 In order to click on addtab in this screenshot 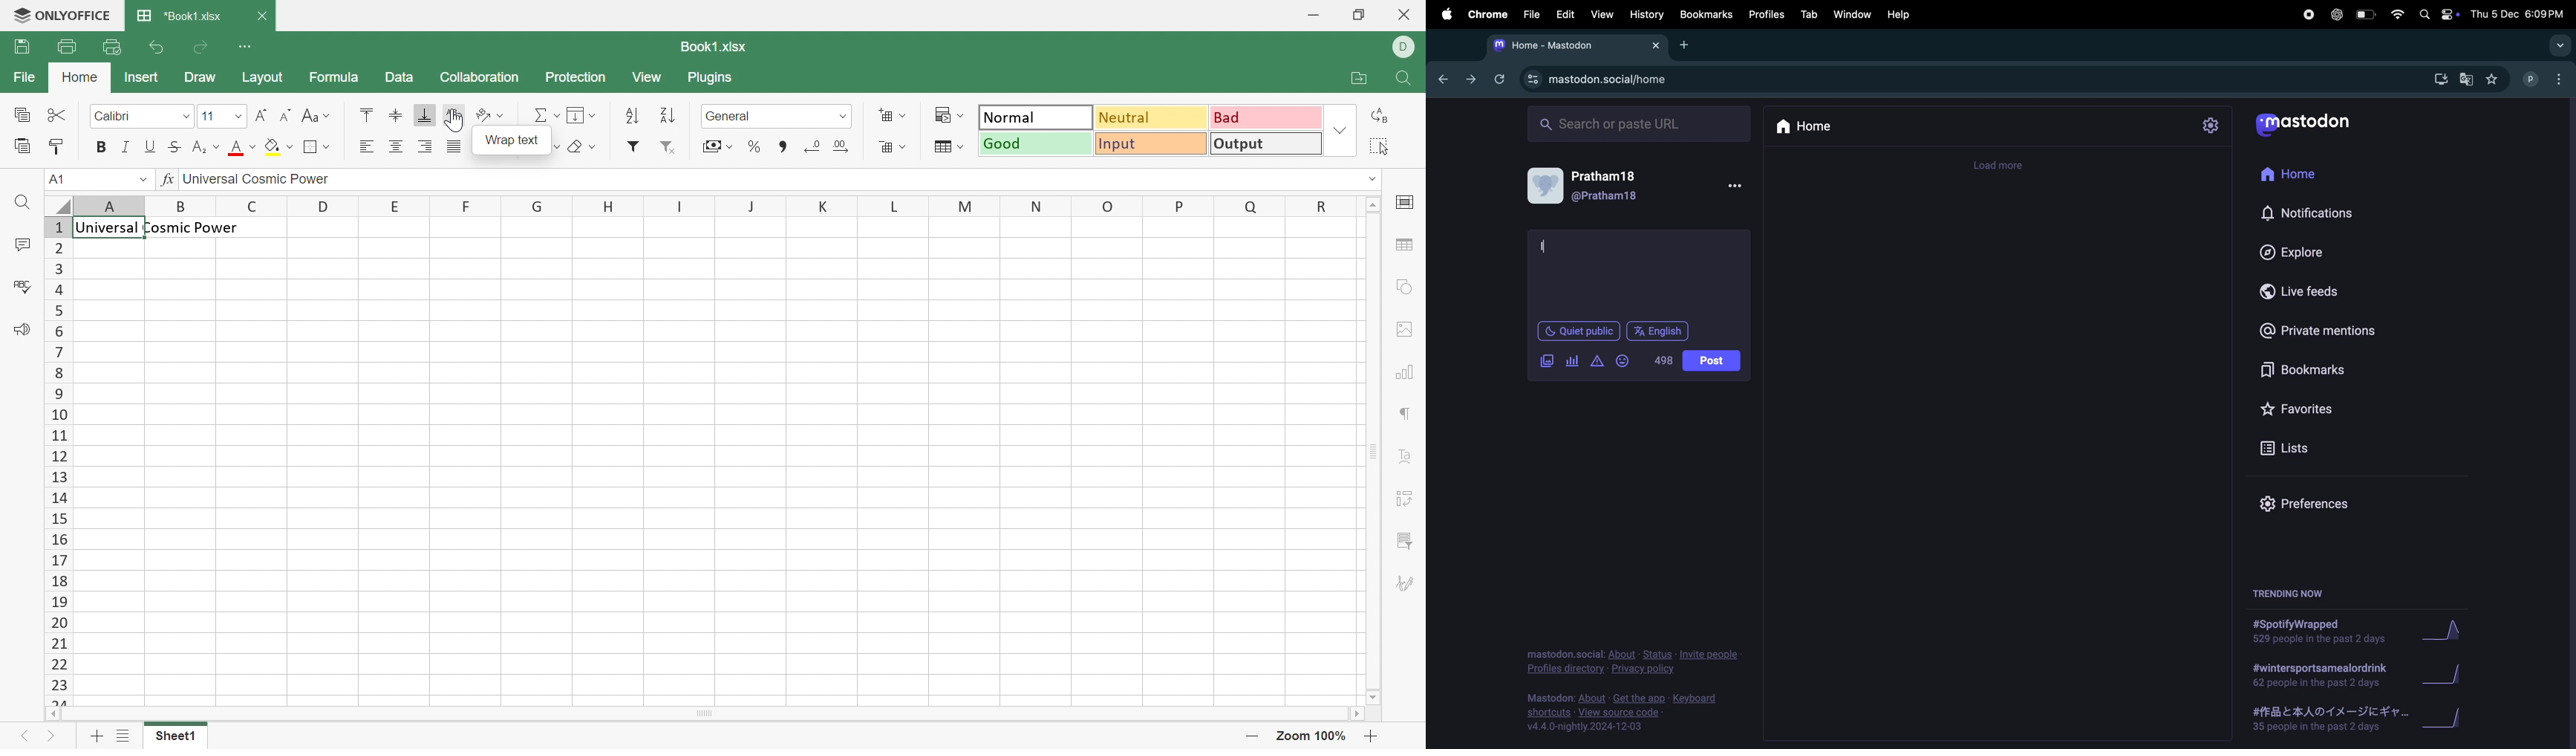, I will do `click(1688, 43)`.